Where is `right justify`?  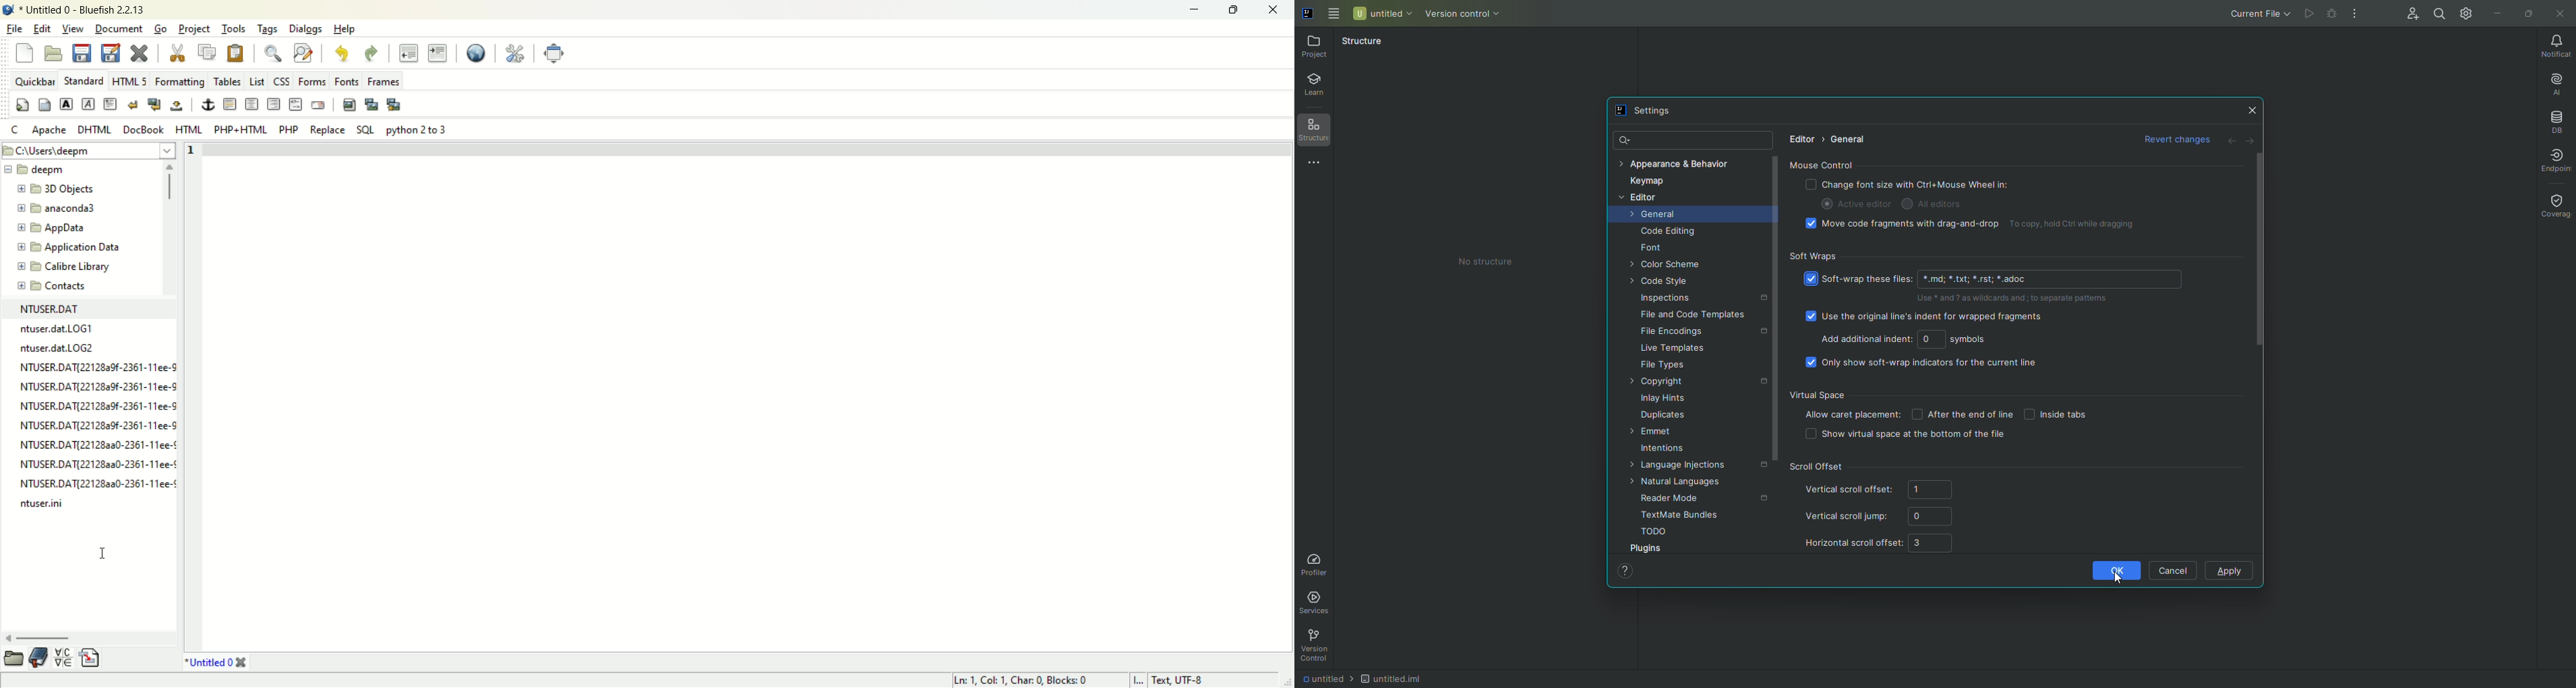
right justify is located at coordinates (273, 103).